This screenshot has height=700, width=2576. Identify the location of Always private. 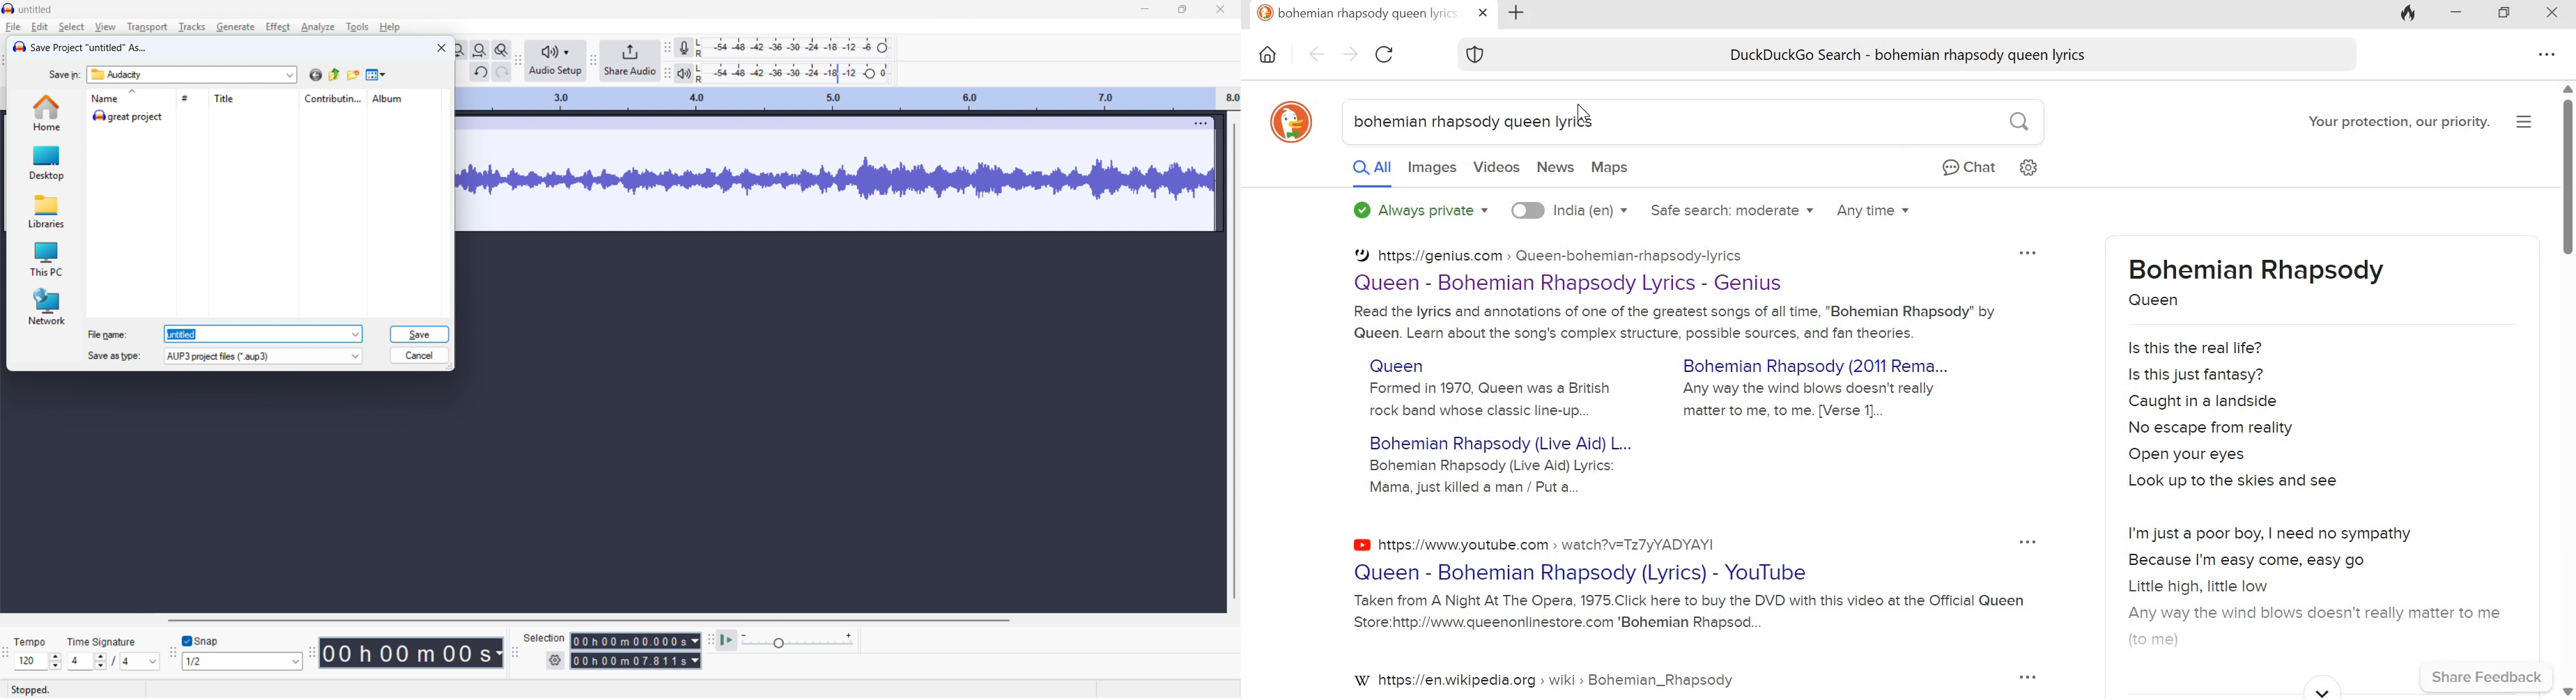
(1419, 208).